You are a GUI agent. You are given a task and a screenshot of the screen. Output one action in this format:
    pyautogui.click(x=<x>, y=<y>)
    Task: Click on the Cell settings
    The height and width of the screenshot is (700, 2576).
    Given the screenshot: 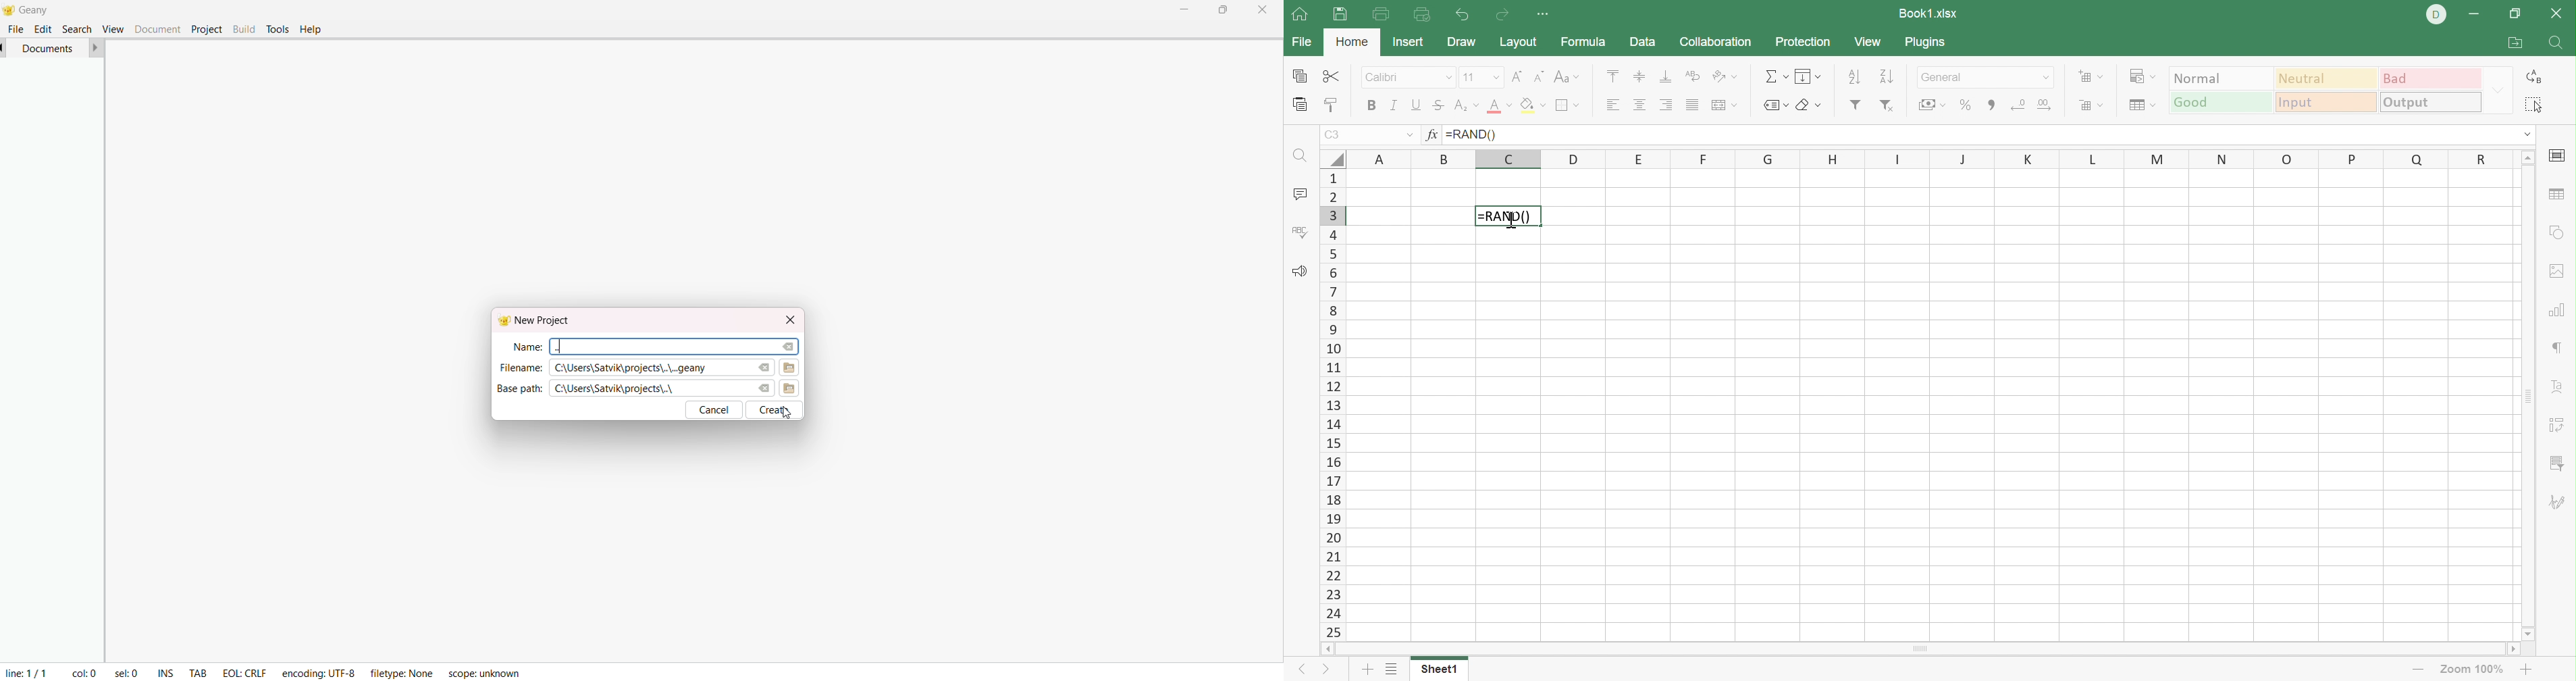 What is the action you would take?
    pyautogui.click(x=2558, y=156)
    